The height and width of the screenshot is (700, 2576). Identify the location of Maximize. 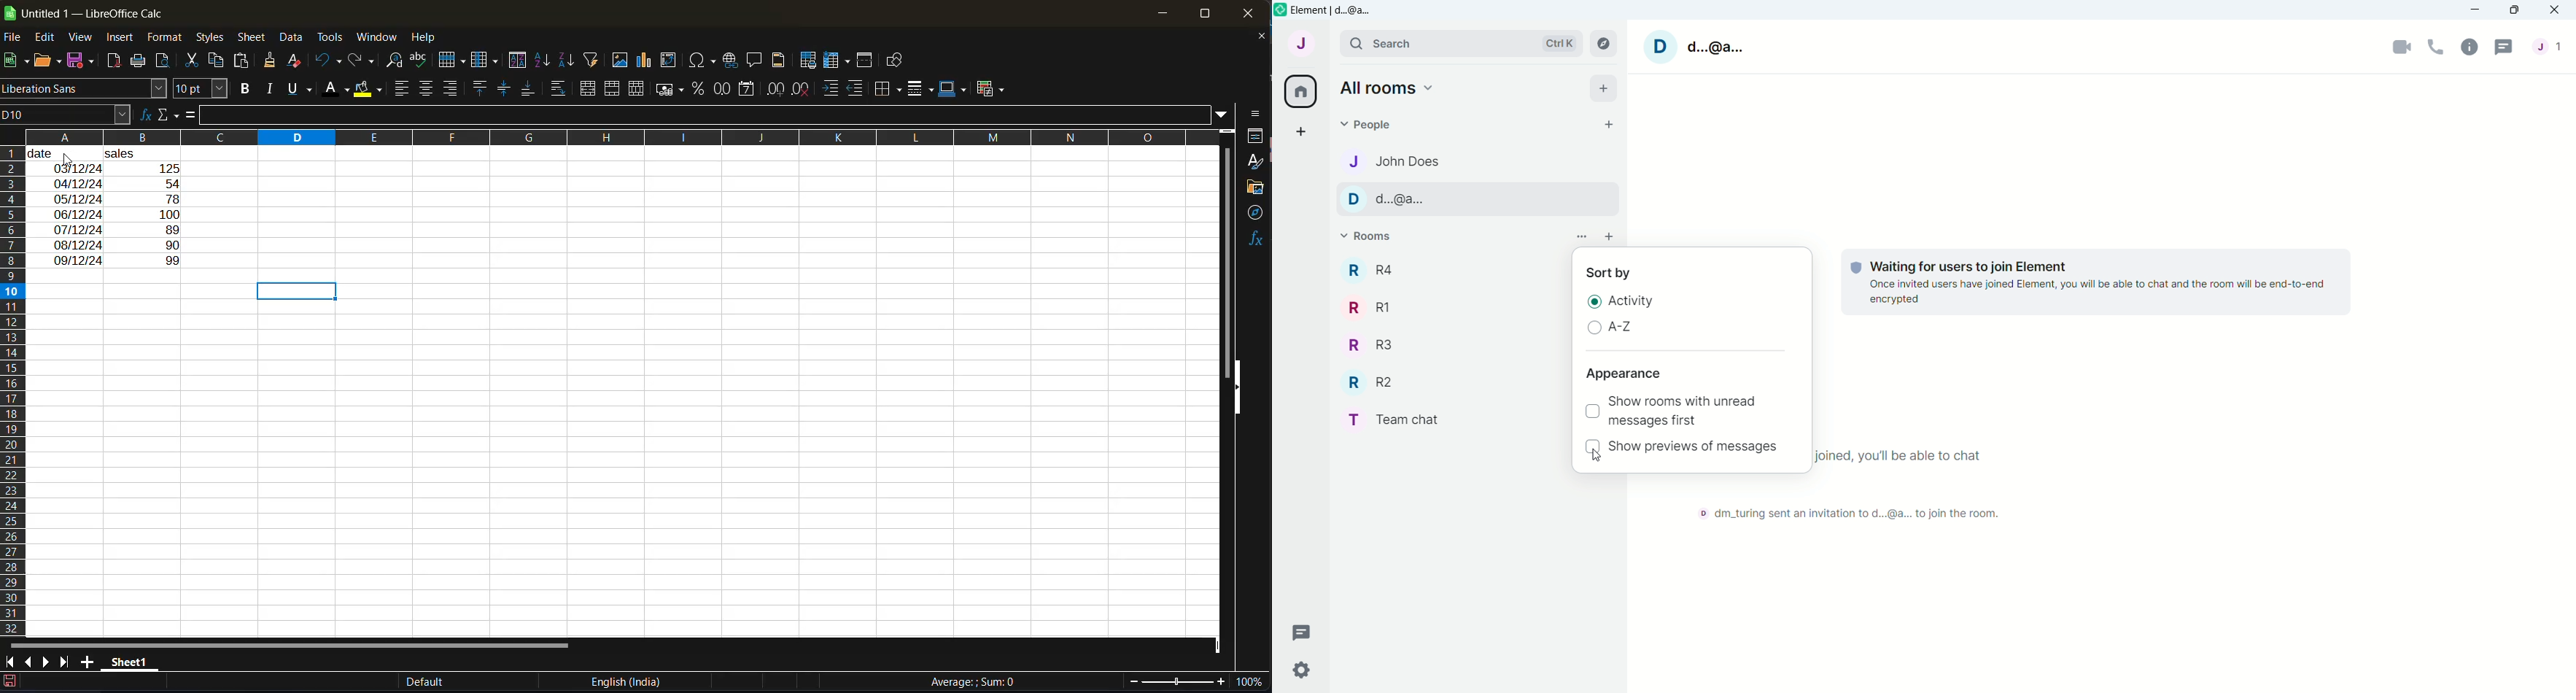
(2512, 10).